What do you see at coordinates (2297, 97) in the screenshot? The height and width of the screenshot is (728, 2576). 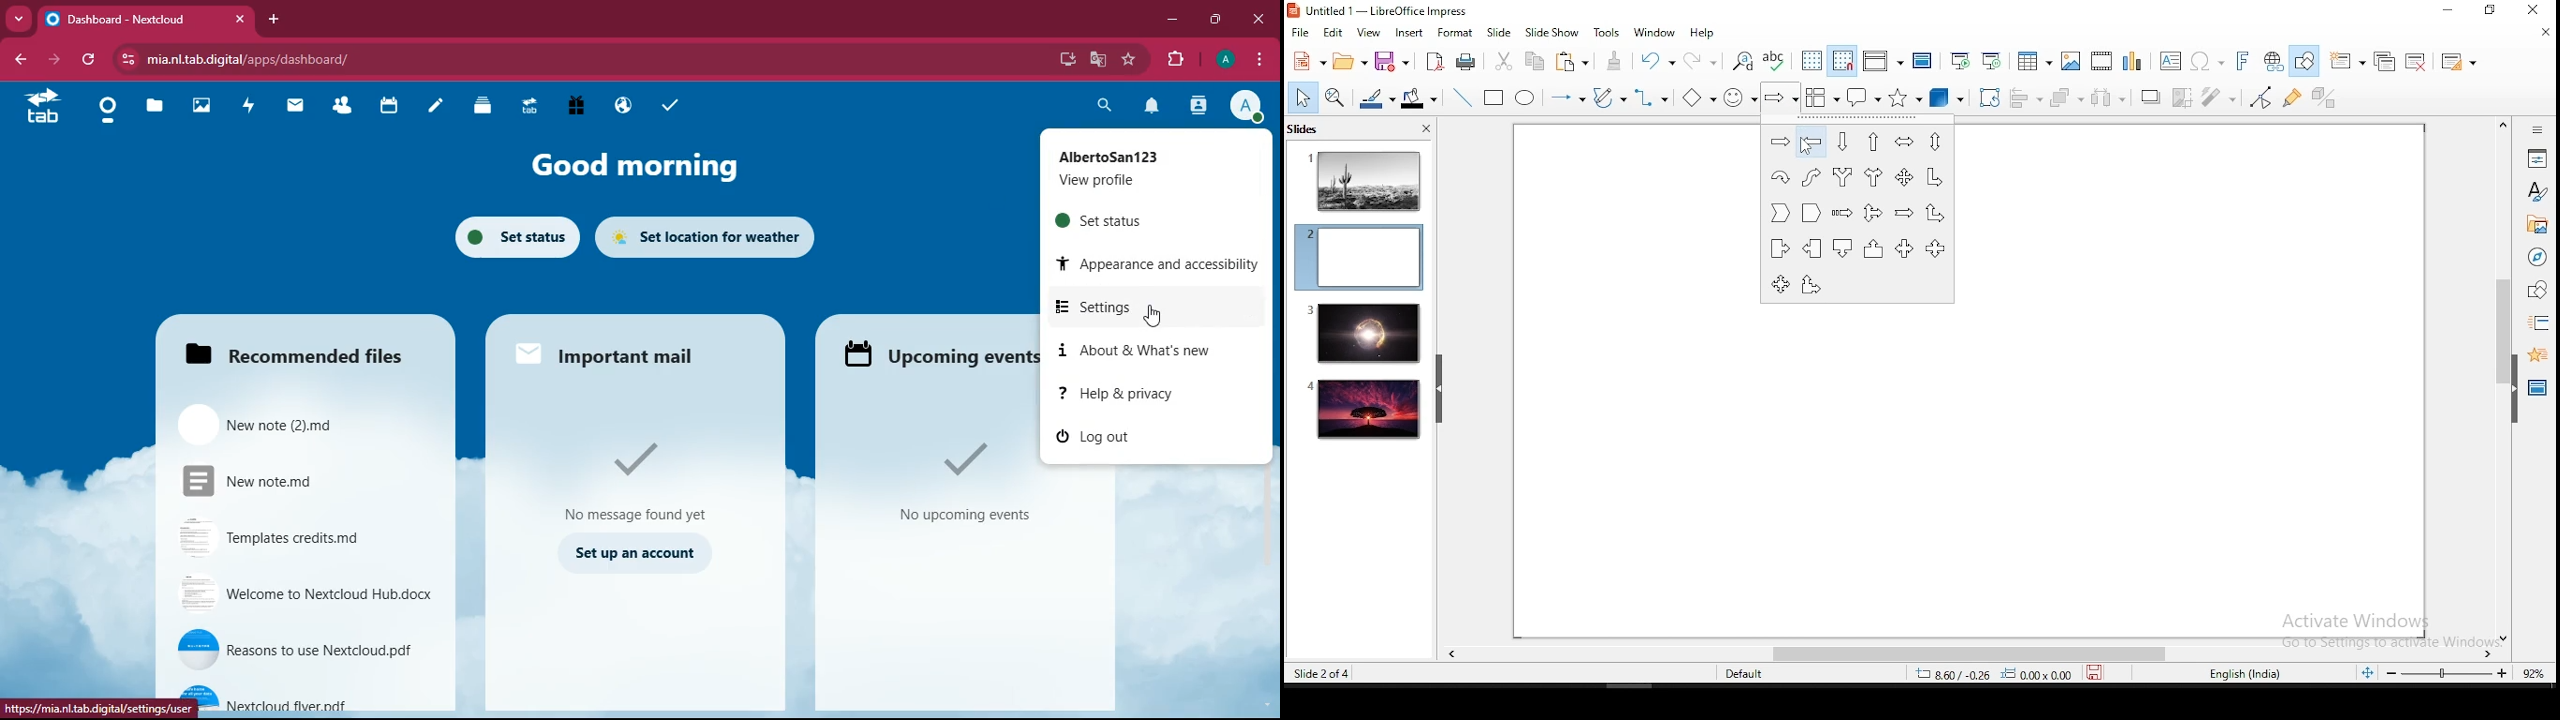 I see `show gluepoint functions` at bounding box center [2297, 97].